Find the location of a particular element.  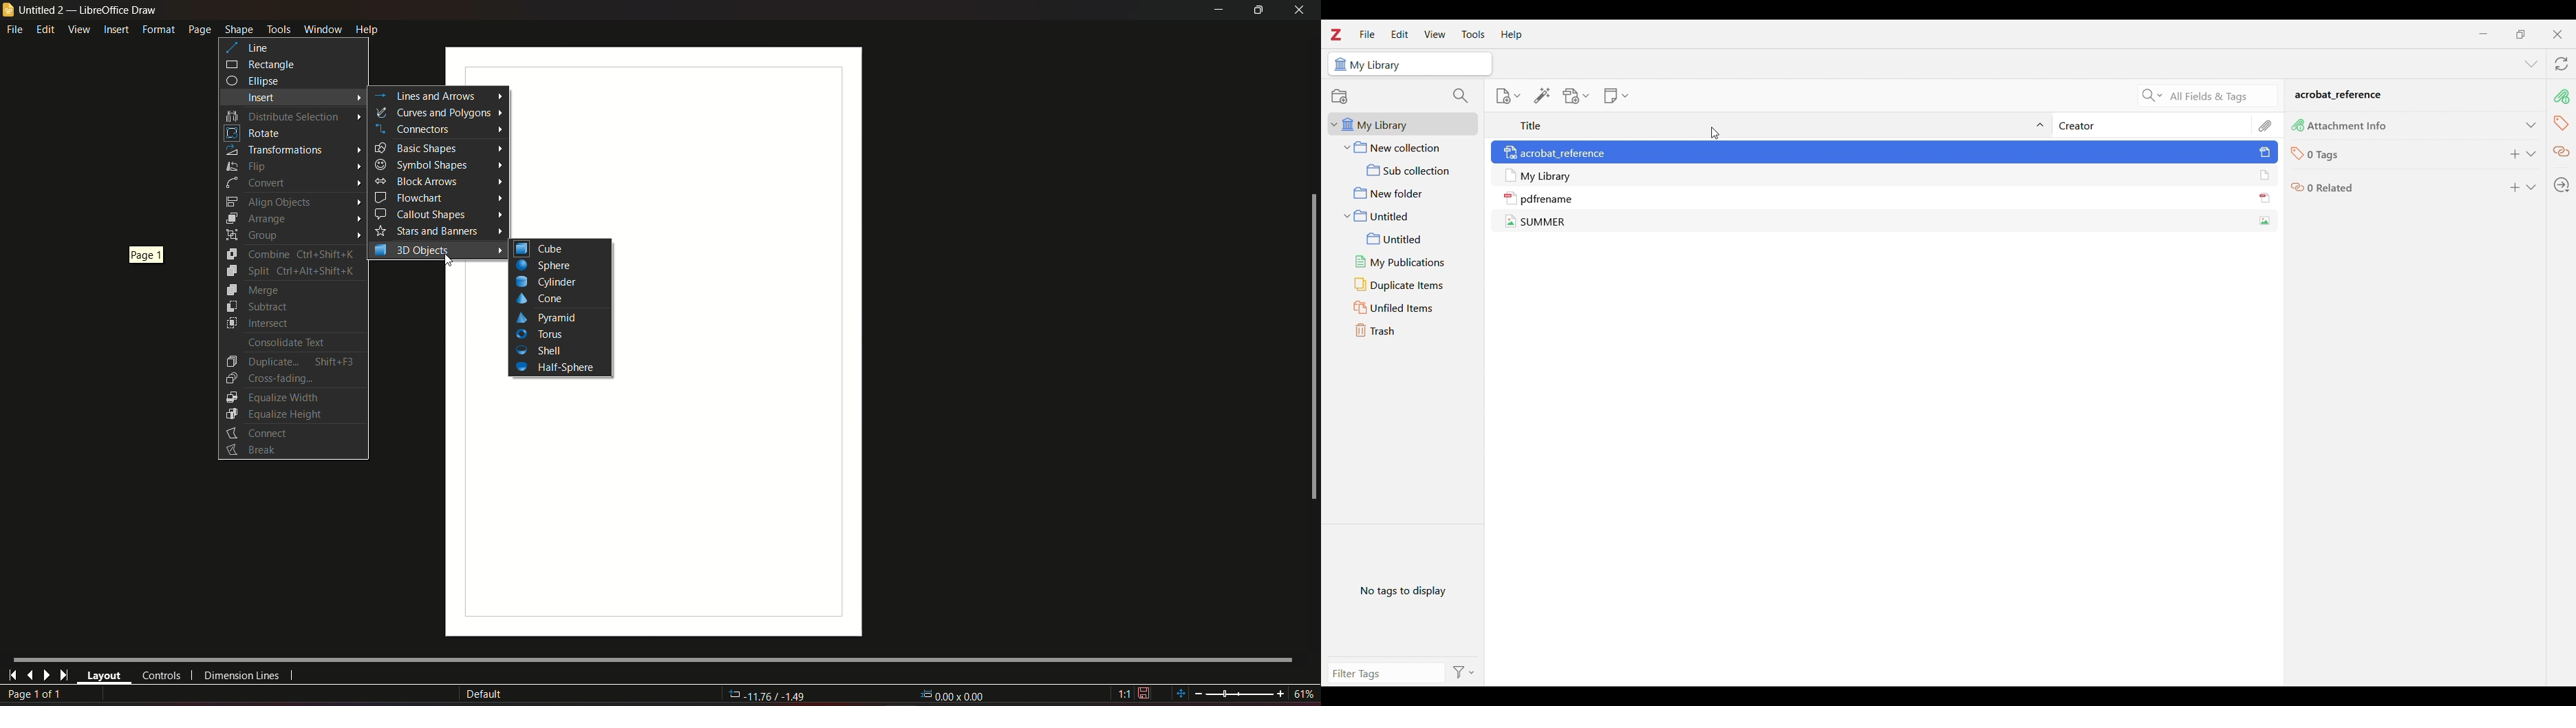

curves and polygons is located at coordinates (432, 113).